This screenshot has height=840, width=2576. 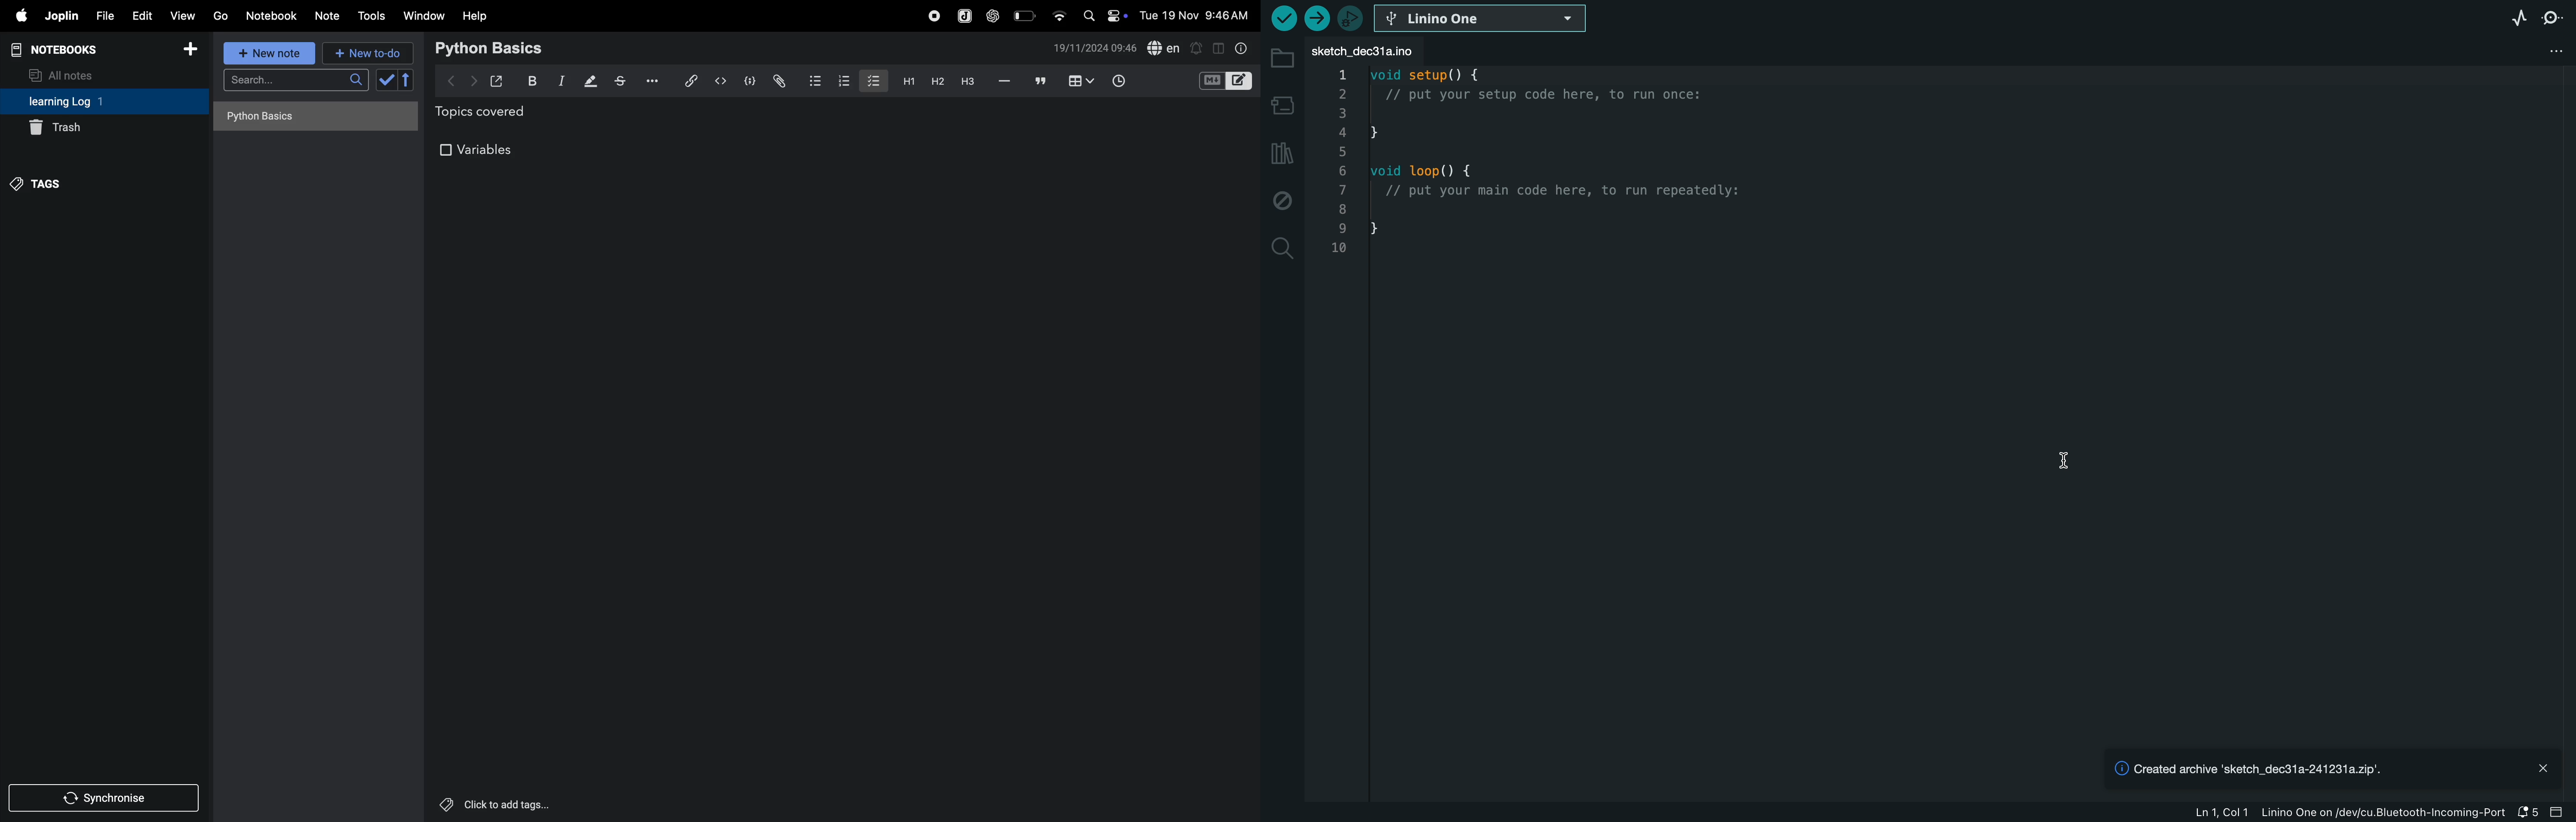 I want to click on debug, so click(x=1283, y=200).